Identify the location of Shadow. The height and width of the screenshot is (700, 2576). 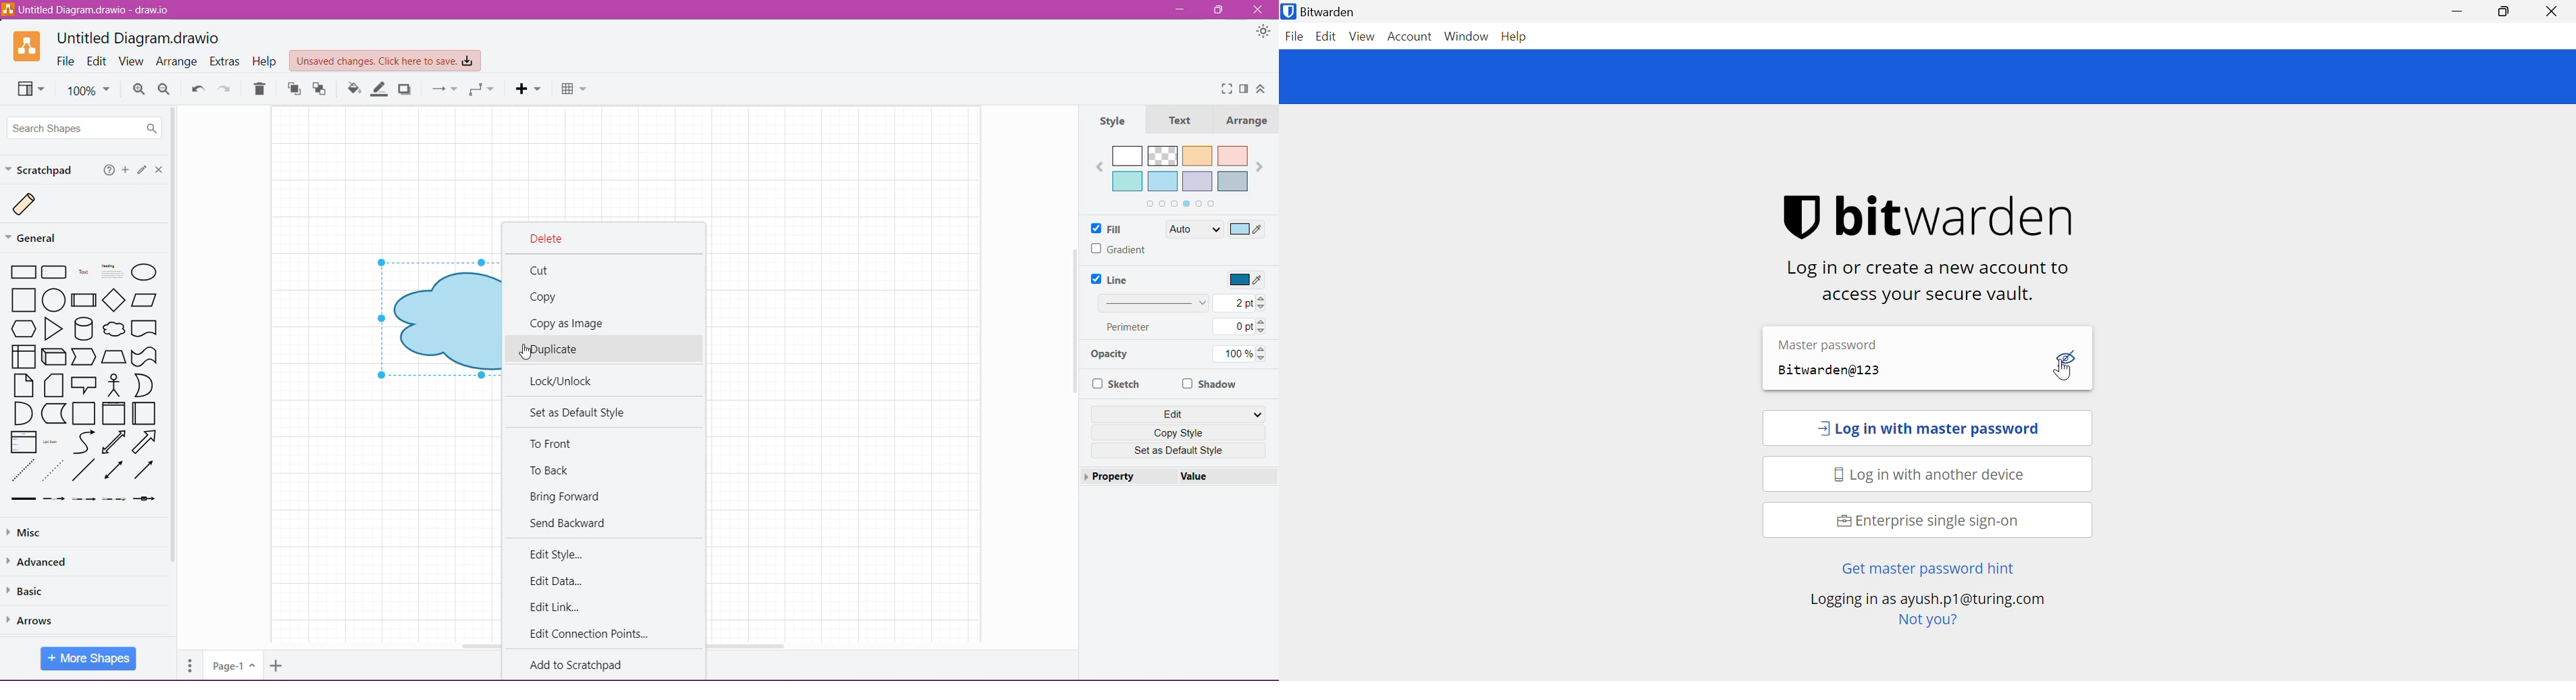
(405, 89).